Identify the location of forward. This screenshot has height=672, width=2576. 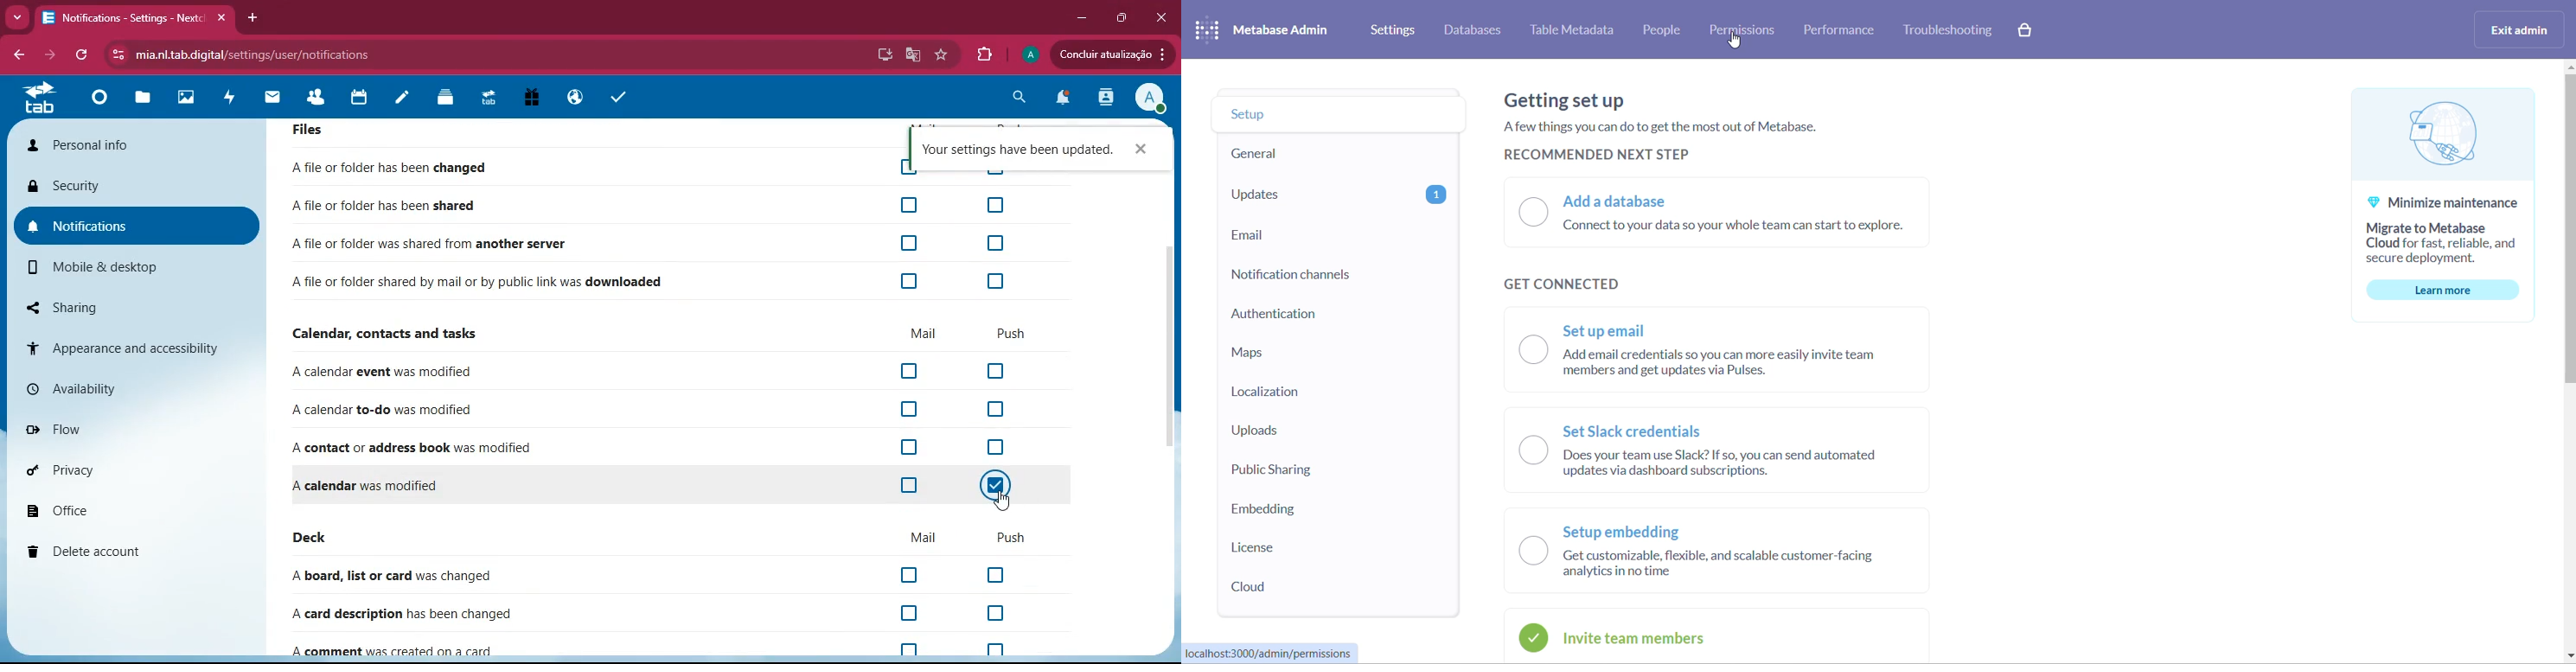
(48, 54).